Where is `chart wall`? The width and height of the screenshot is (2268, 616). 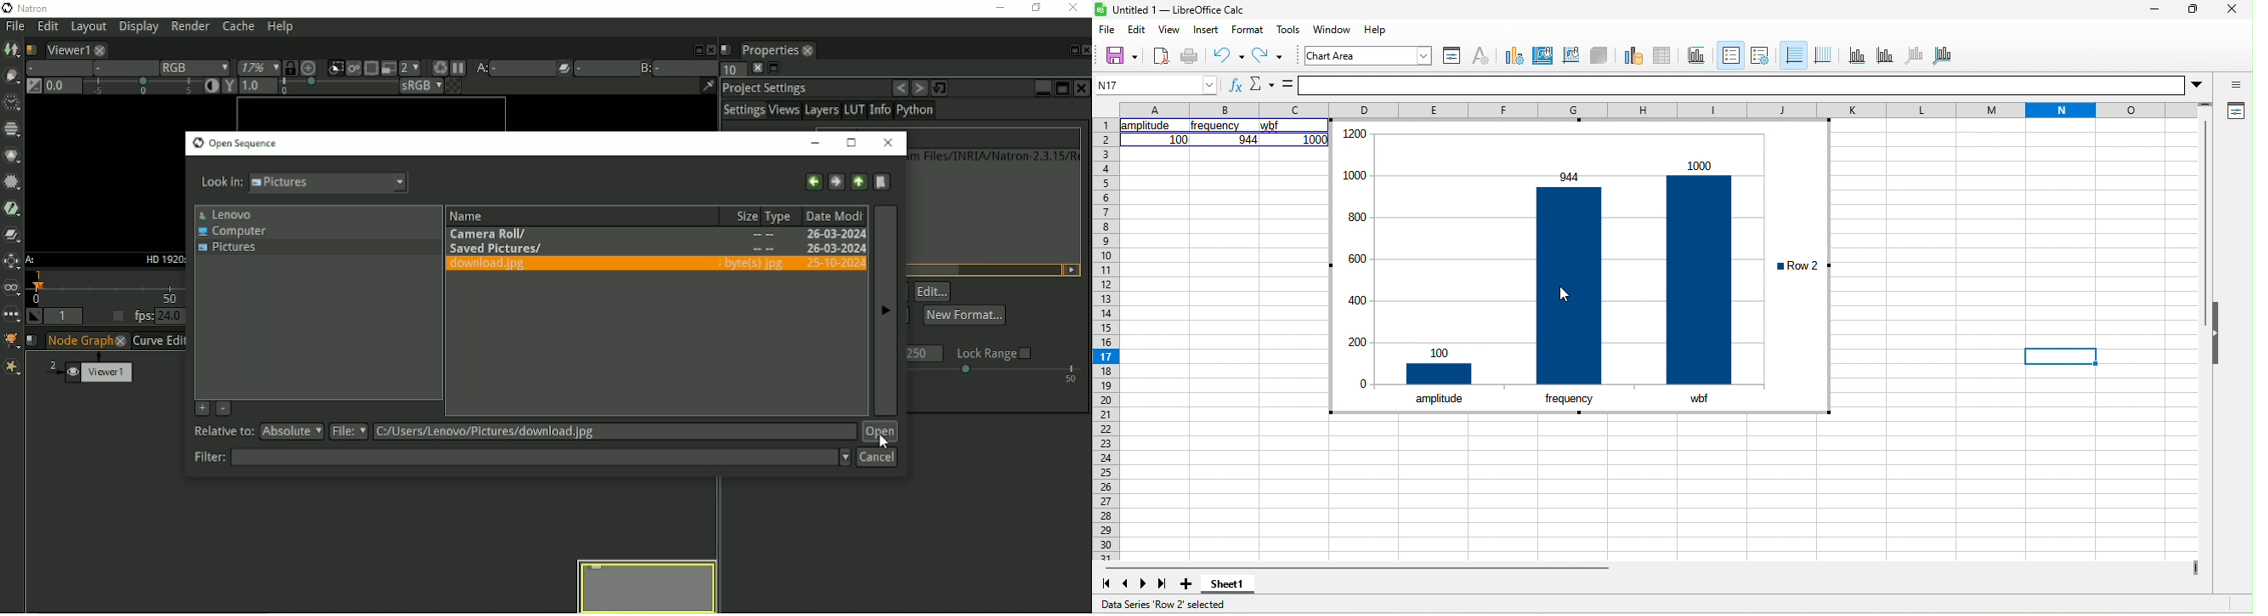 chart wall is located at coordinates (1571, 56).